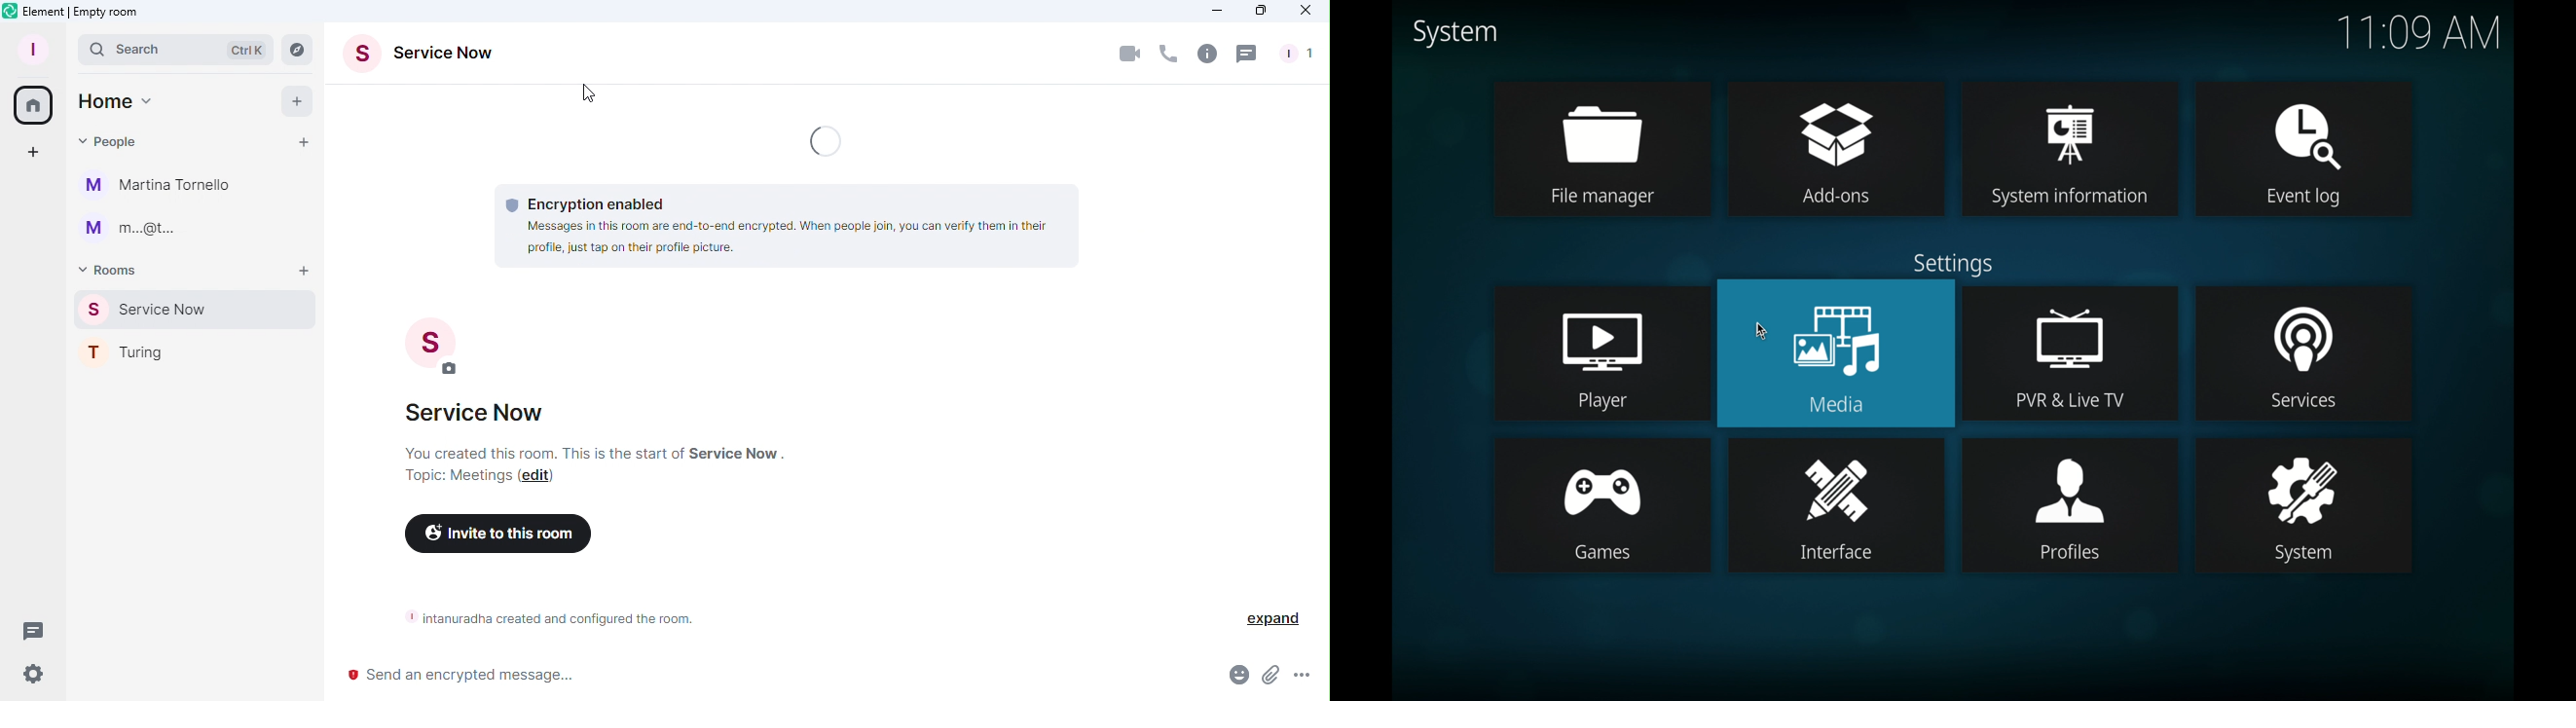  Describe the element at coordinates (29, 48) in the screenshot. I see `Profile` at that location.